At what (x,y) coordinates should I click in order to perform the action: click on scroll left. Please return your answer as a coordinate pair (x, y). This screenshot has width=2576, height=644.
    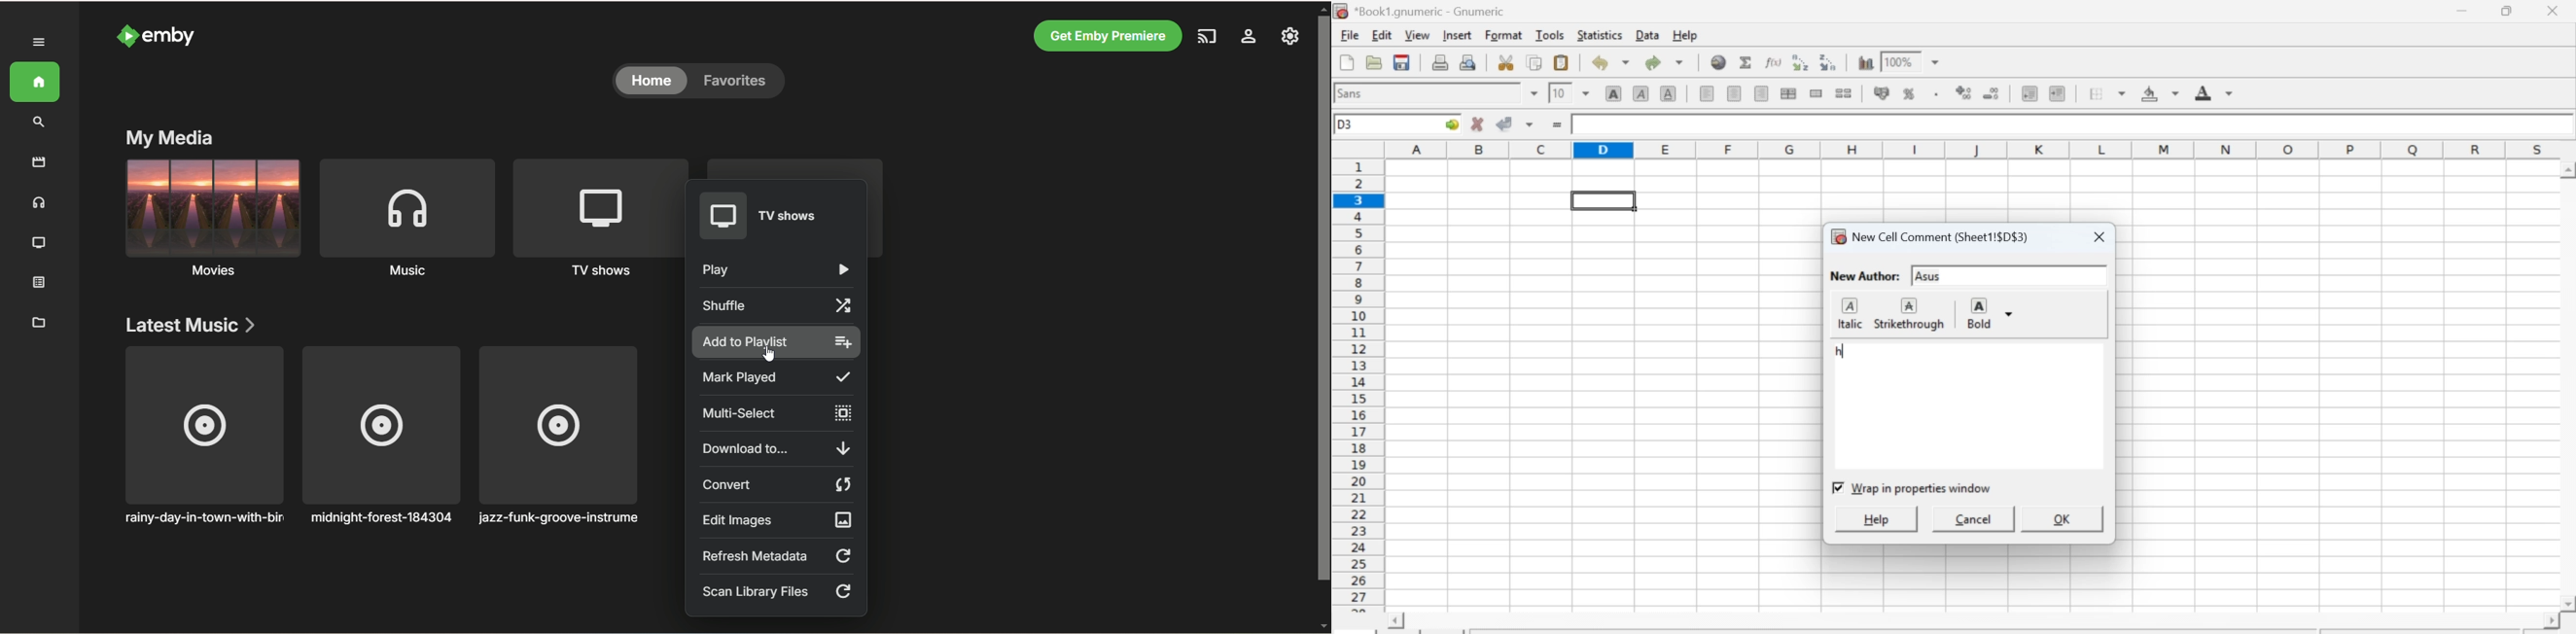
    Looking at the image, I should click on (1394, 620).